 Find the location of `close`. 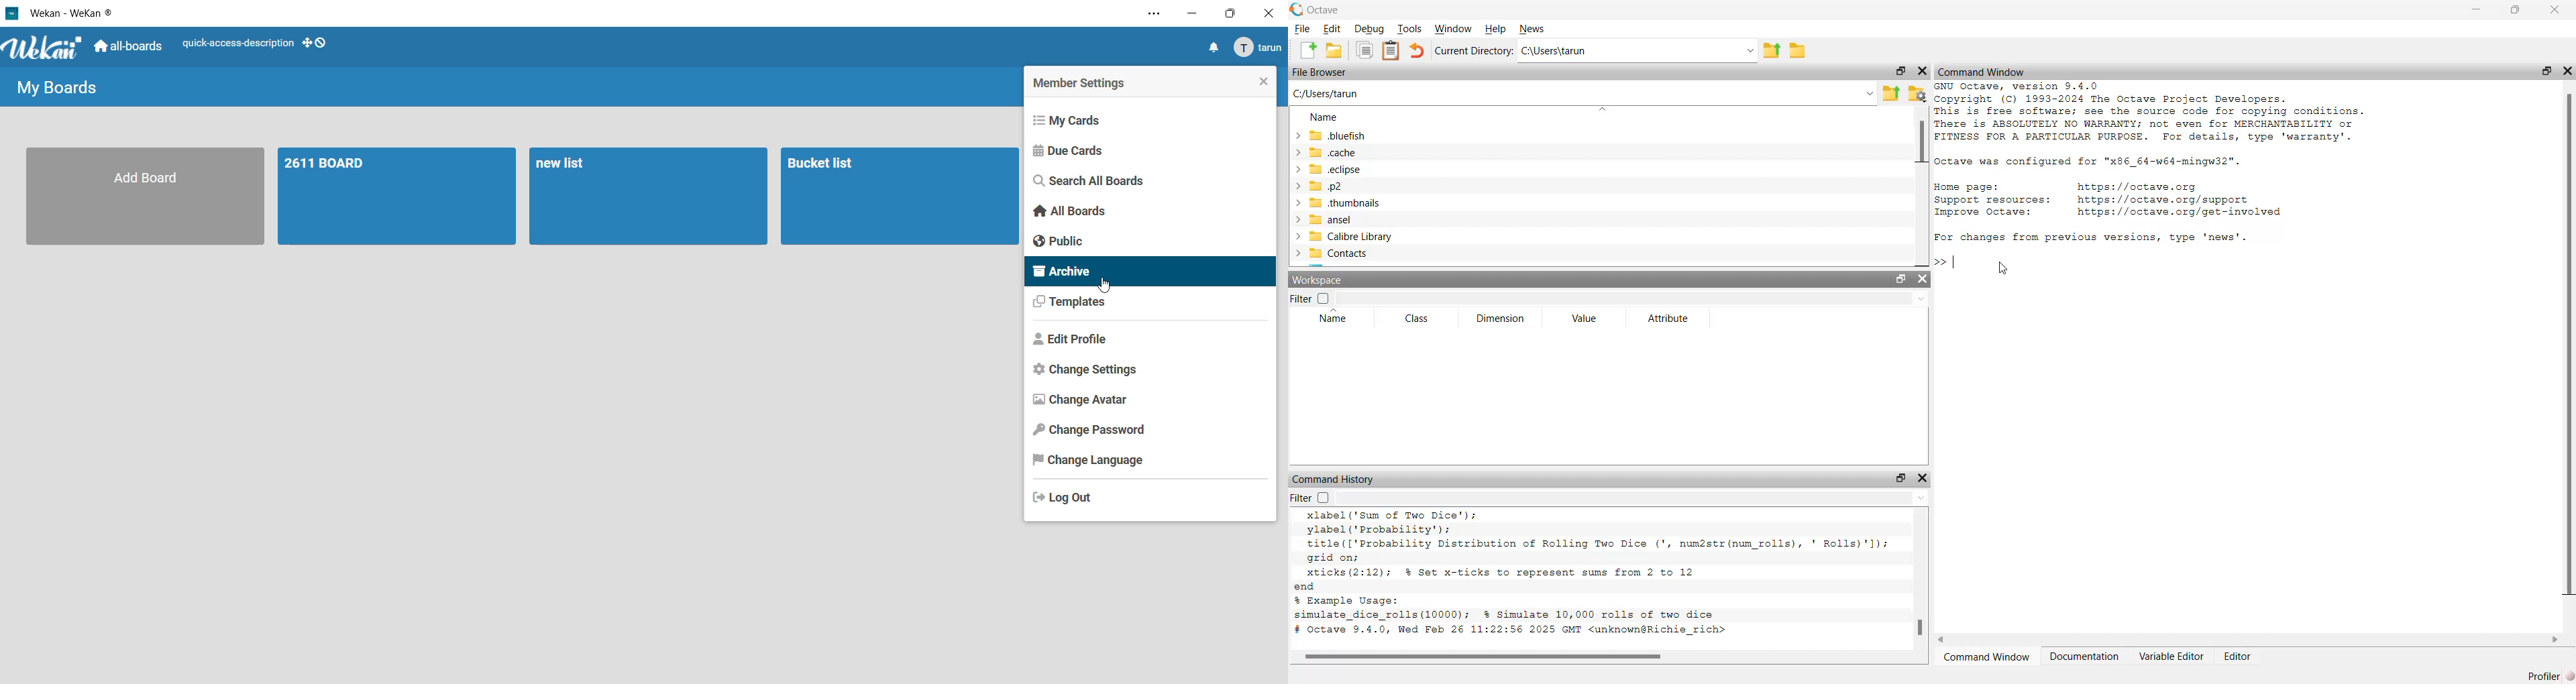

close is located at coordinates (1258, 80).